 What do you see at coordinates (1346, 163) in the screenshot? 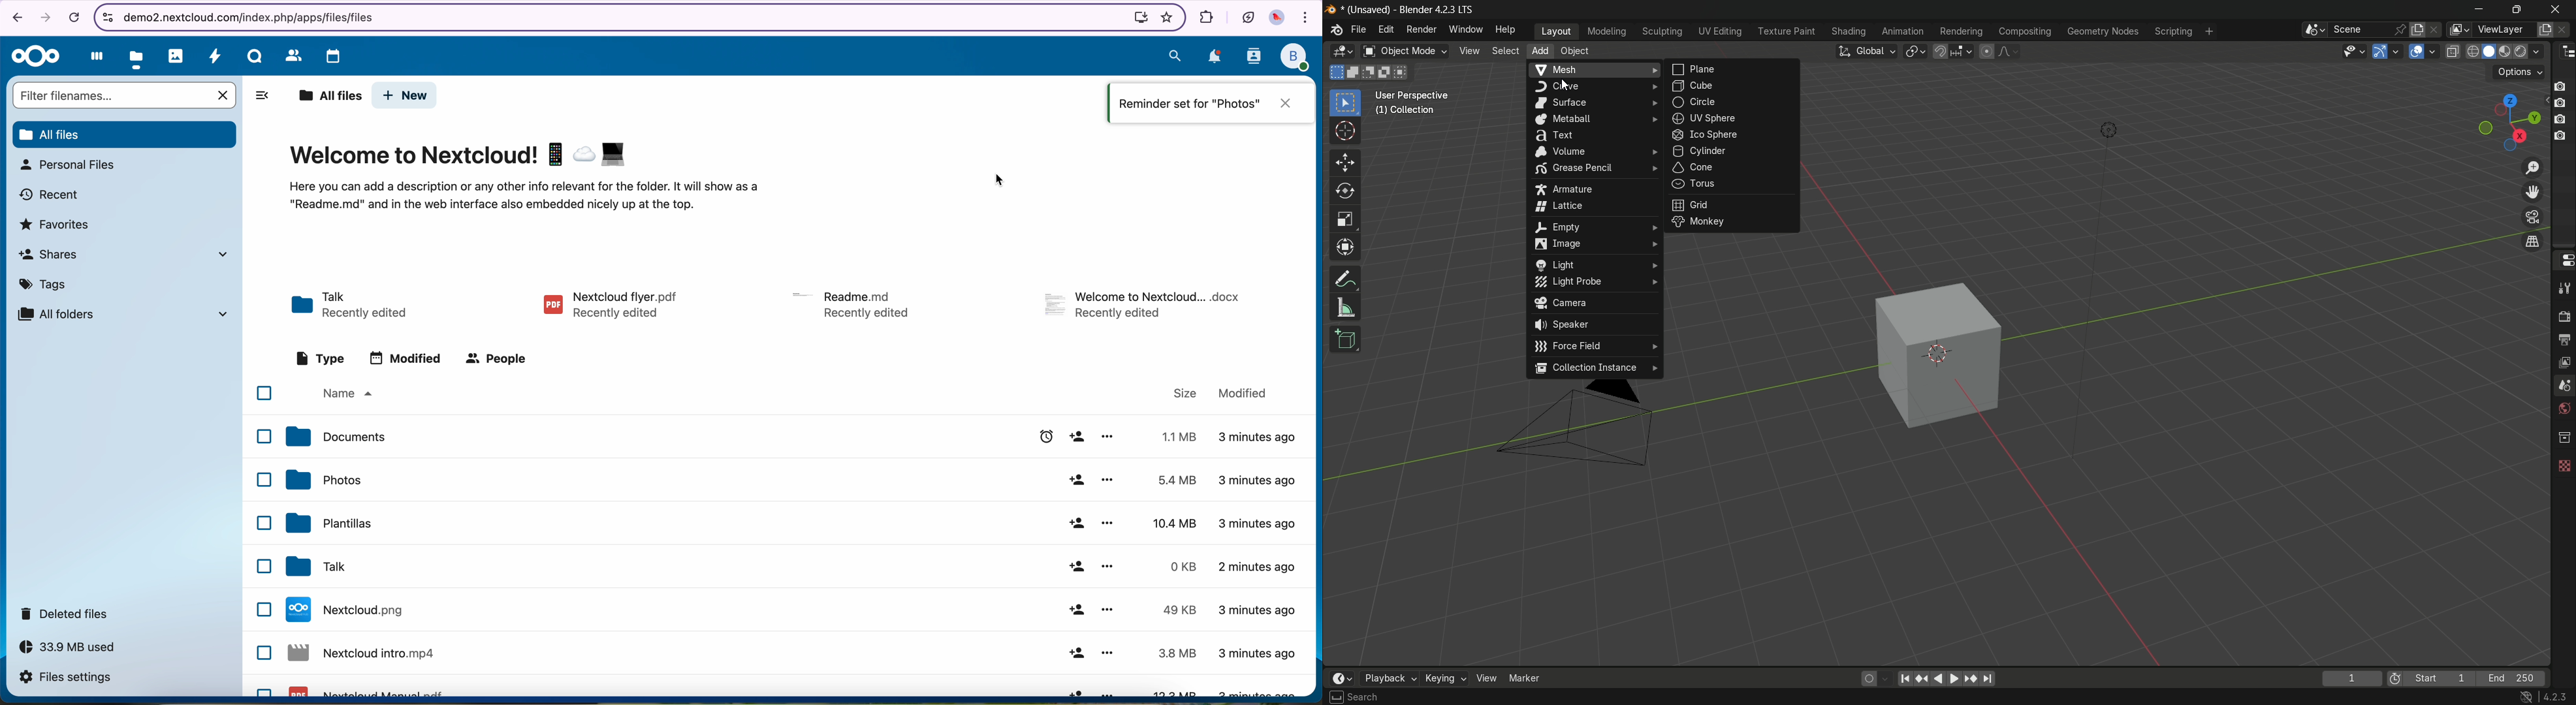
I see `move` at bounding box center [1346, 163].